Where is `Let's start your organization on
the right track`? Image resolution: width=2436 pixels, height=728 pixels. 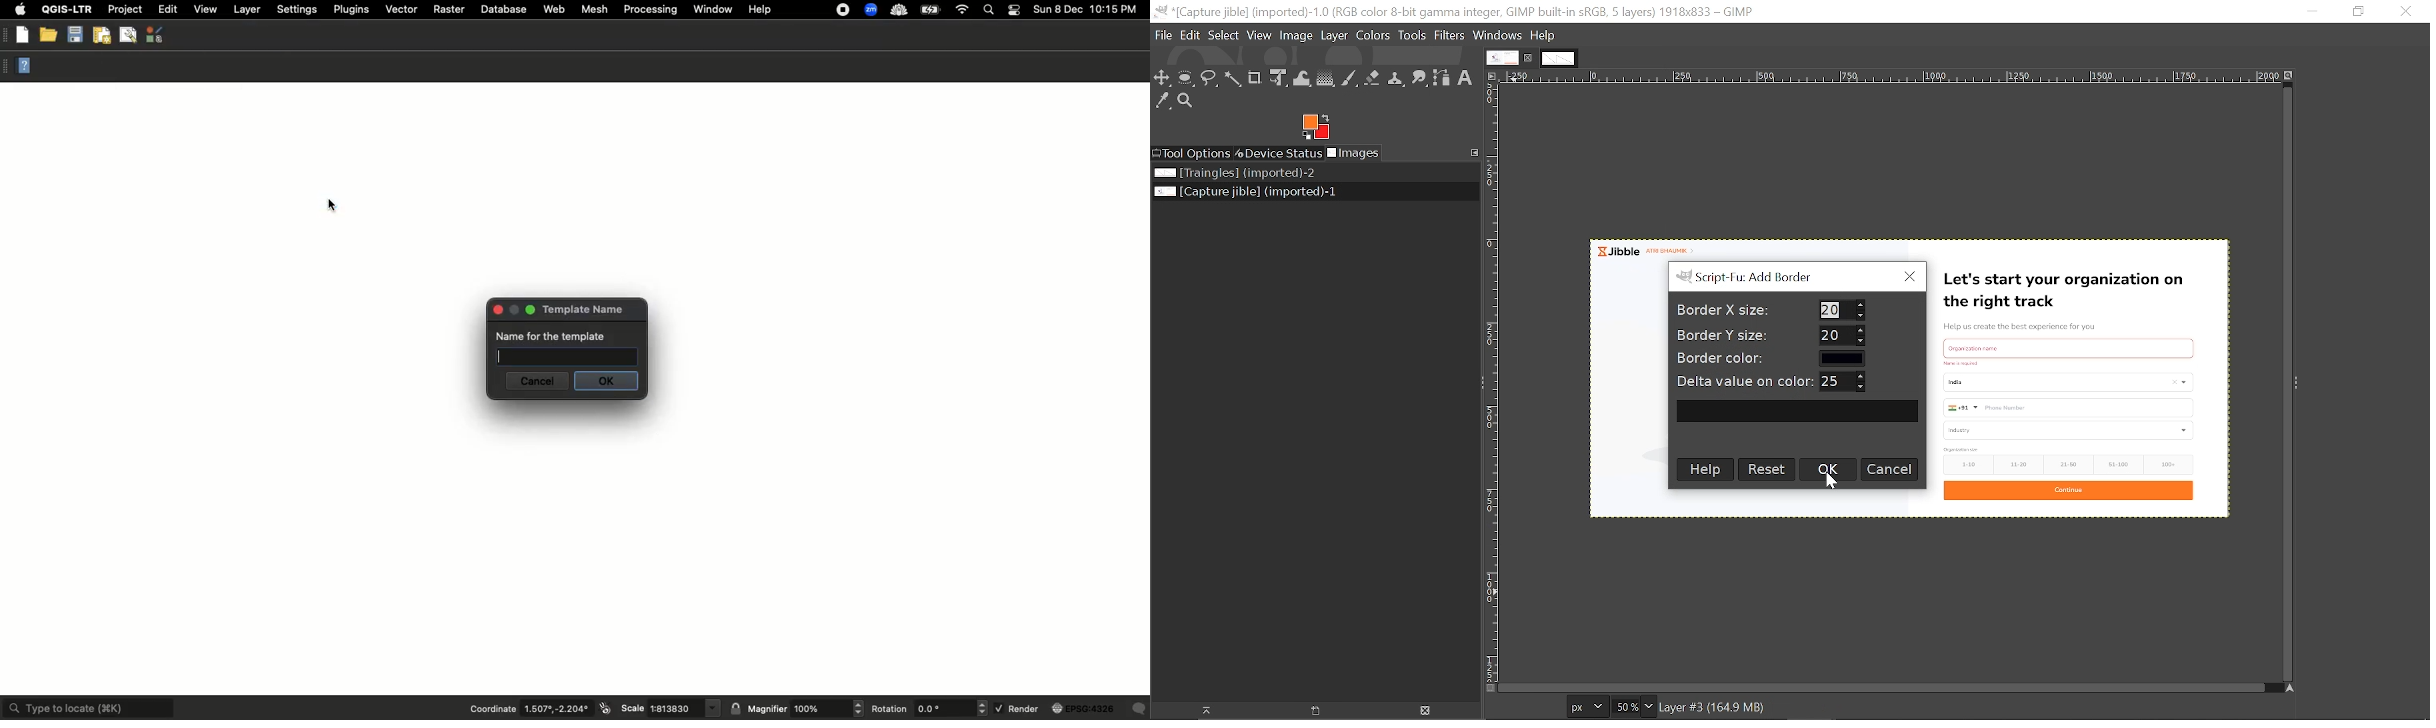
Let's start your organization on
the right track is located at coordinates (2060, 289).